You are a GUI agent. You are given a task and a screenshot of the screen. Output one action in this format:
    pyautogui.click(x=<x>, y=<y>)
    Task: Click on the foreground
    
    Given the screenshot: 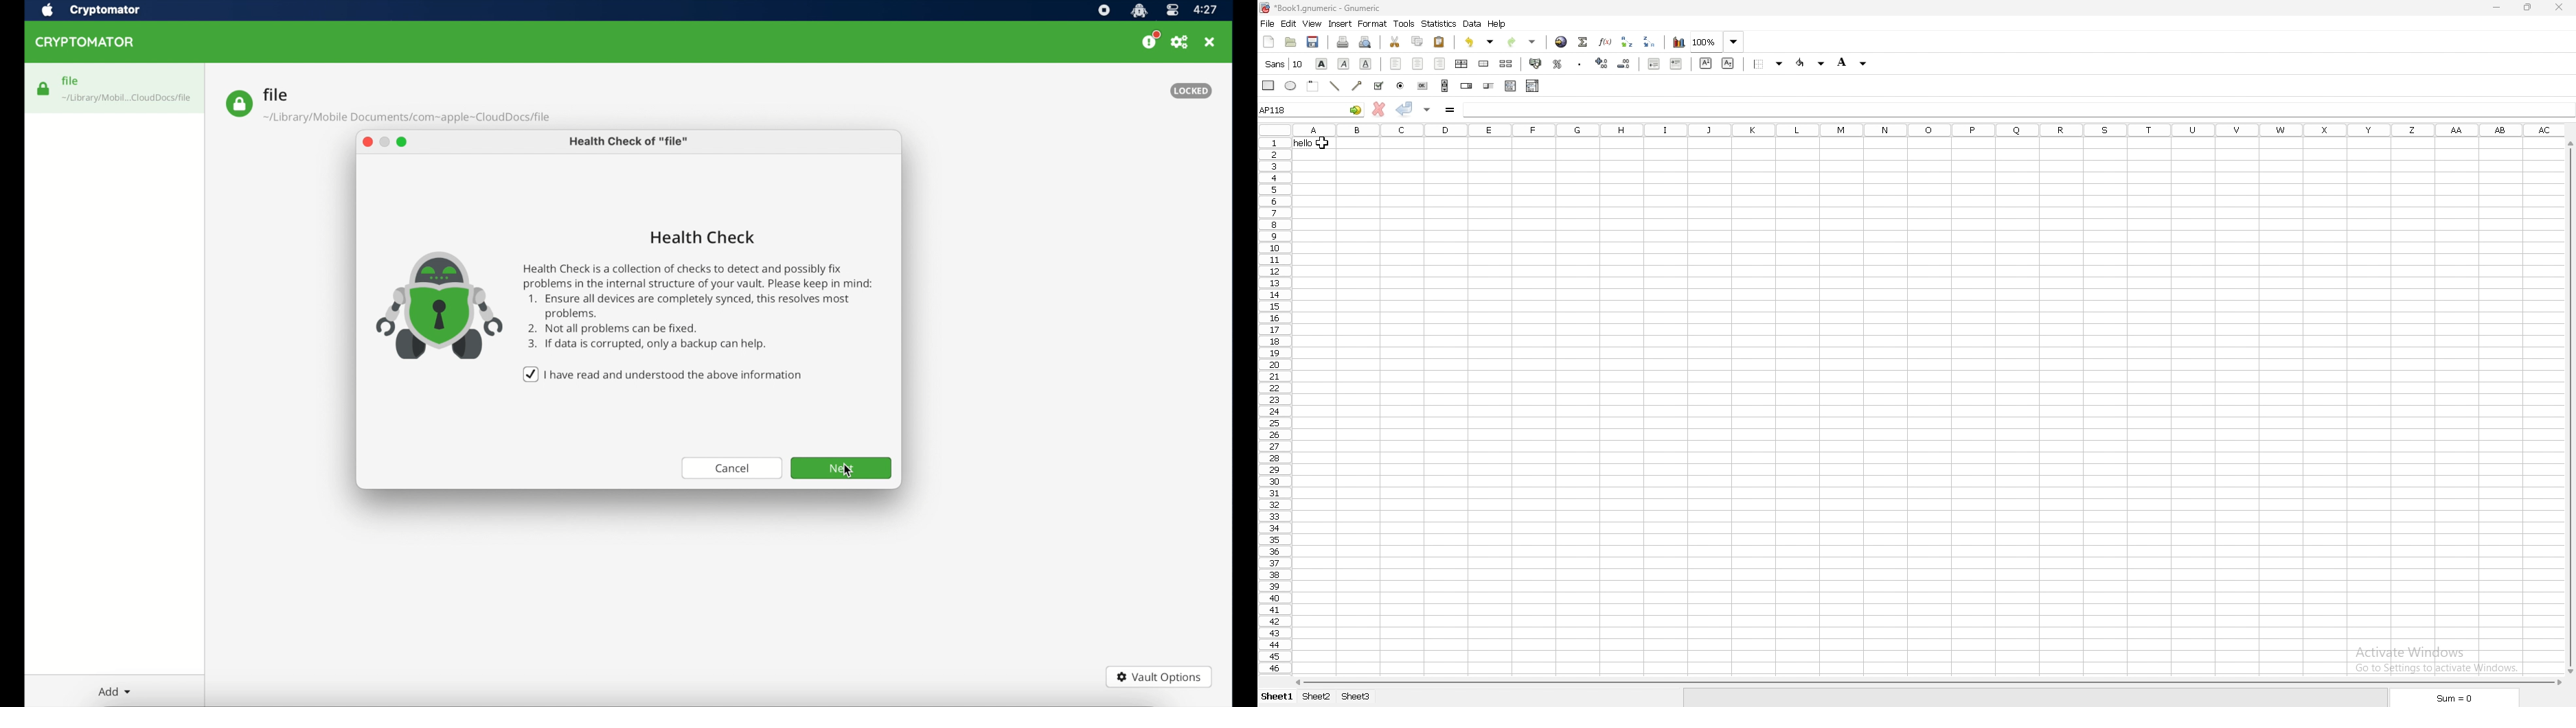 What is the action you would take?
    pyautogui.click(x=1811, y=63)
    